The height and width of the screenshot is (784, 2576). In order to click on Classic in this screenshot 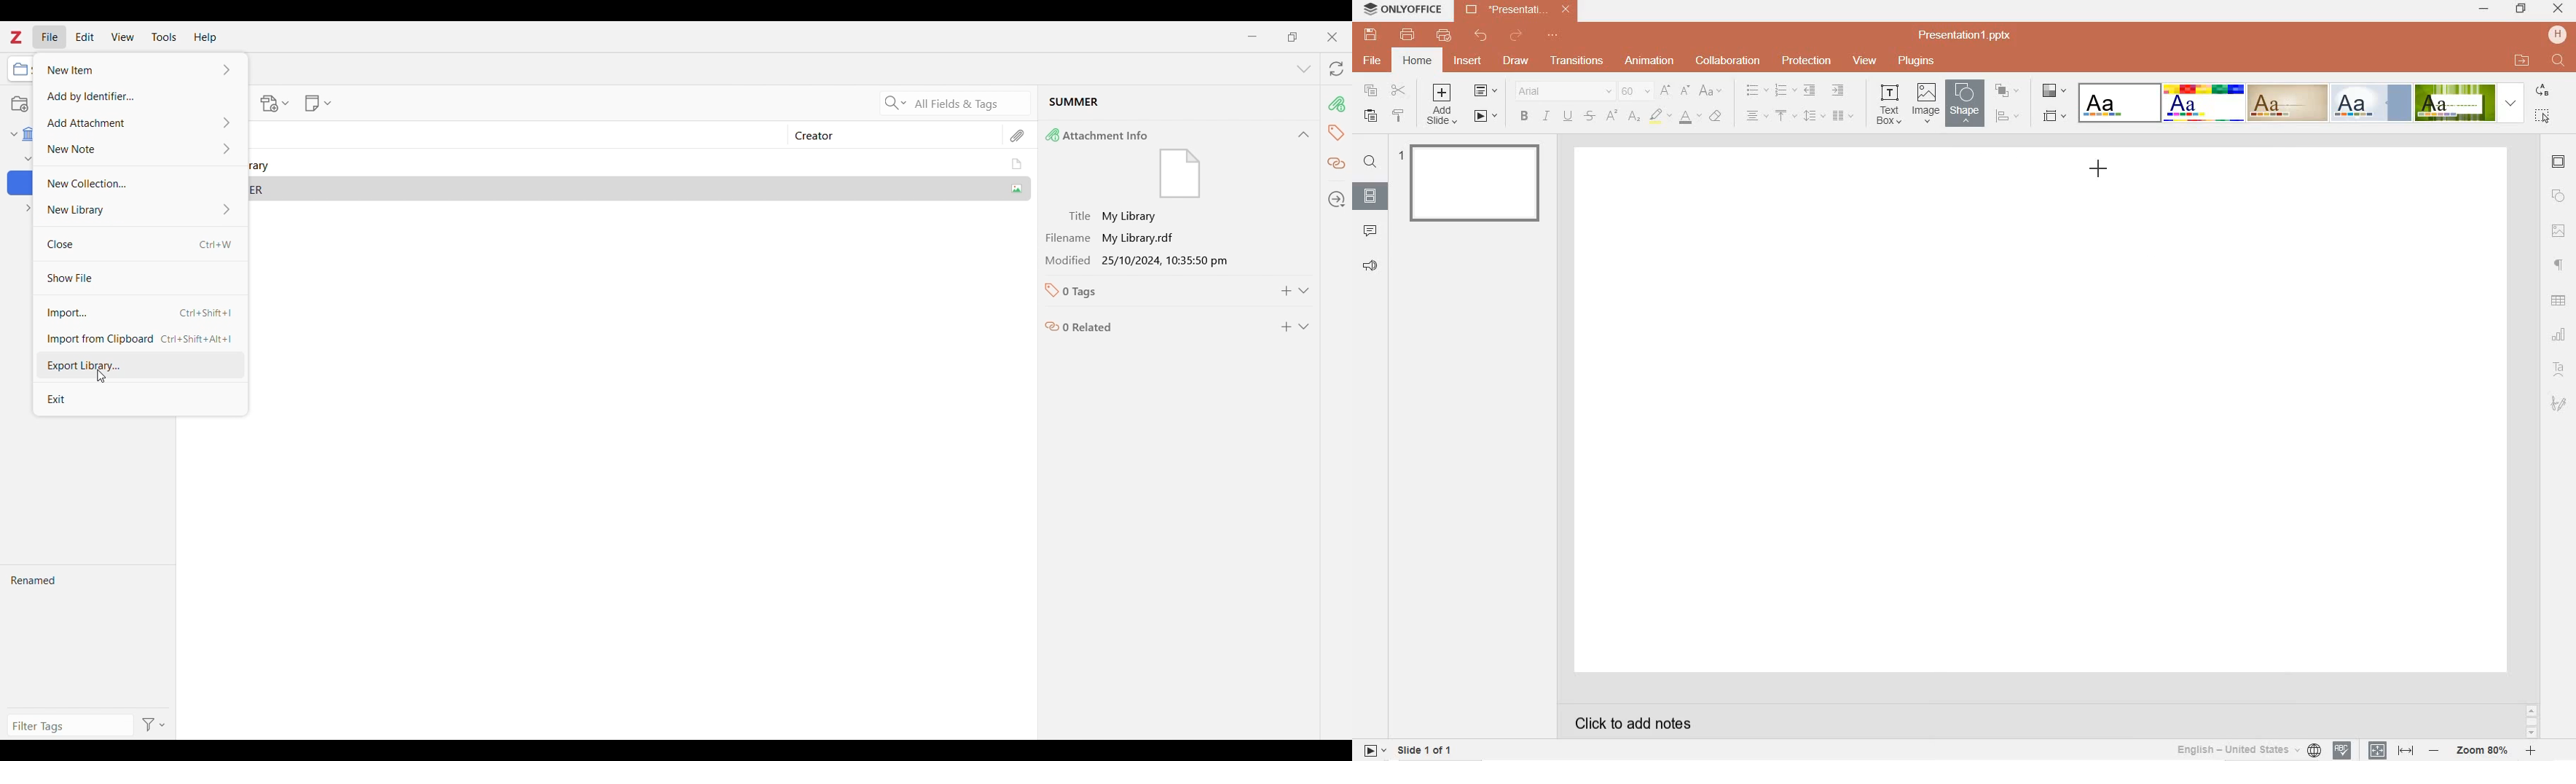, I will do `click(2287, 103)`.